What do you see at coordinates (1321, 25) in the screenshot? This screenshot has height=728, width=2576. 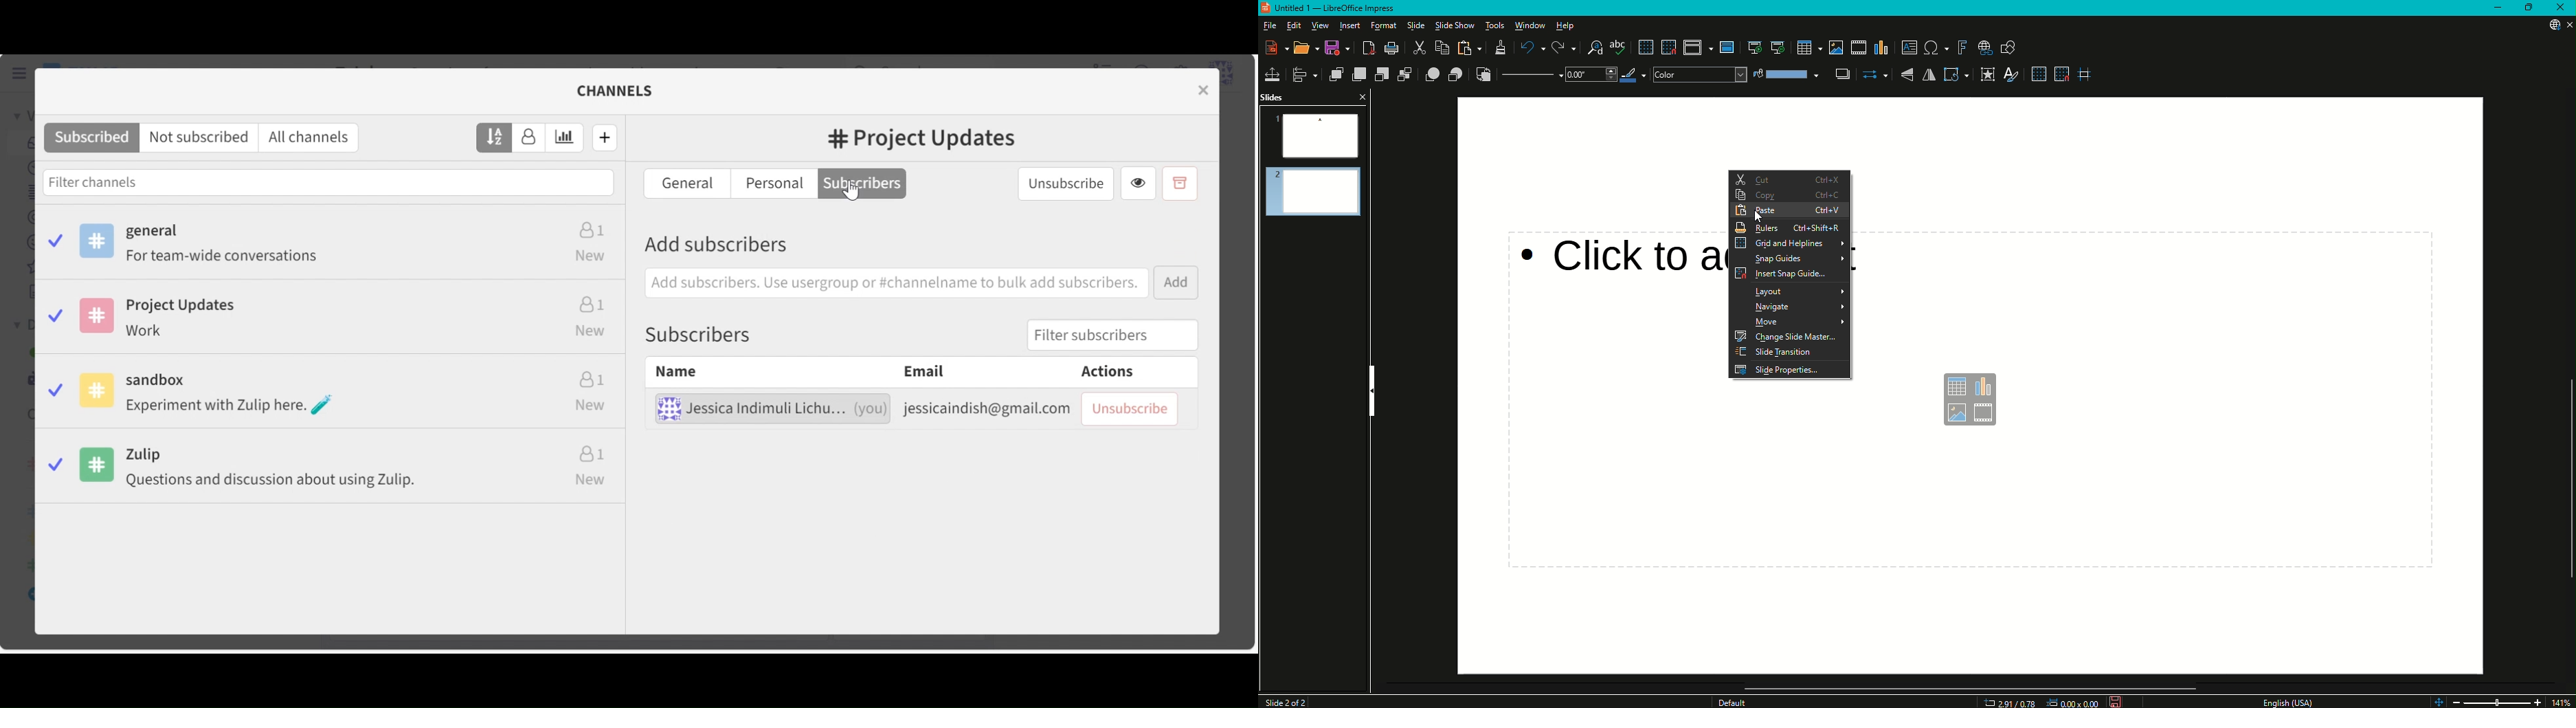 I see `View` at bounding box center [1321, 25].